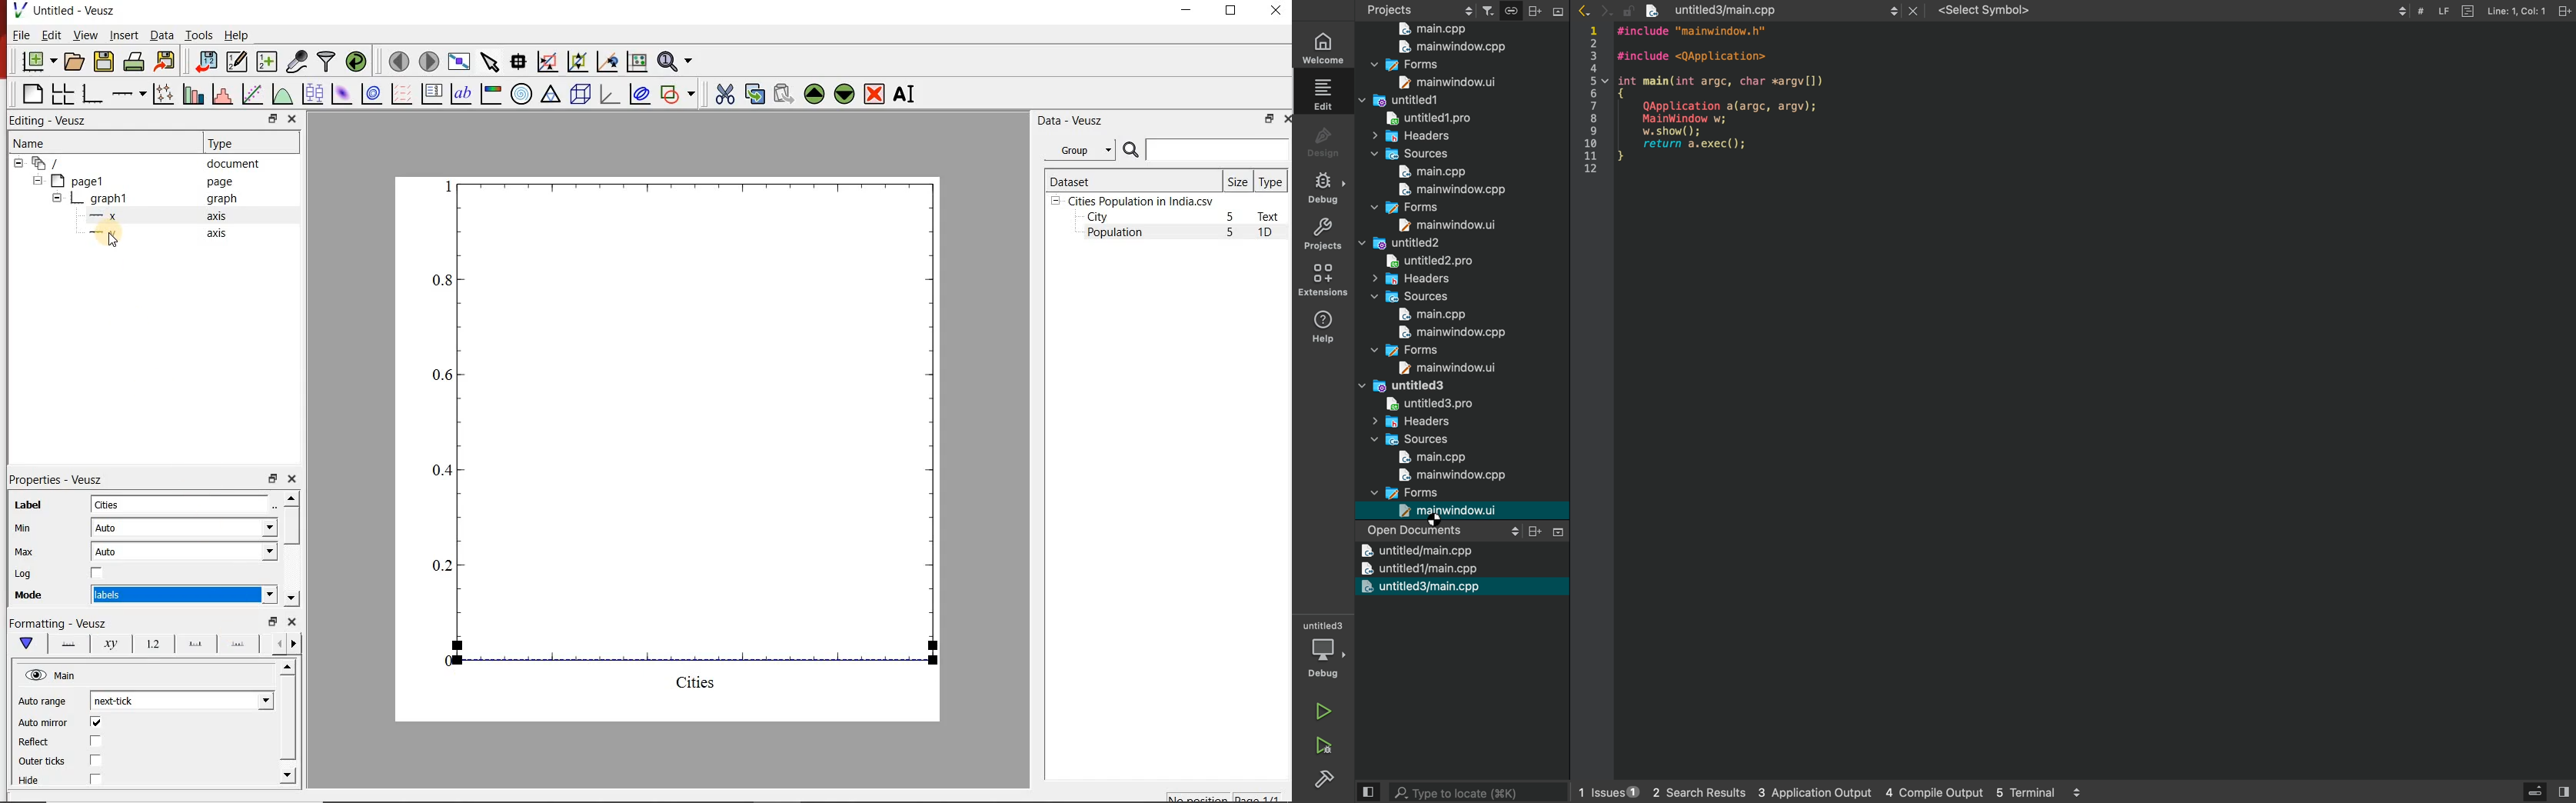 Image resolution: width=2576 pixels, height=812 pixels. Describe the element at coordinates (1465, 792) in the screenshot. I see `search bar` at that location.